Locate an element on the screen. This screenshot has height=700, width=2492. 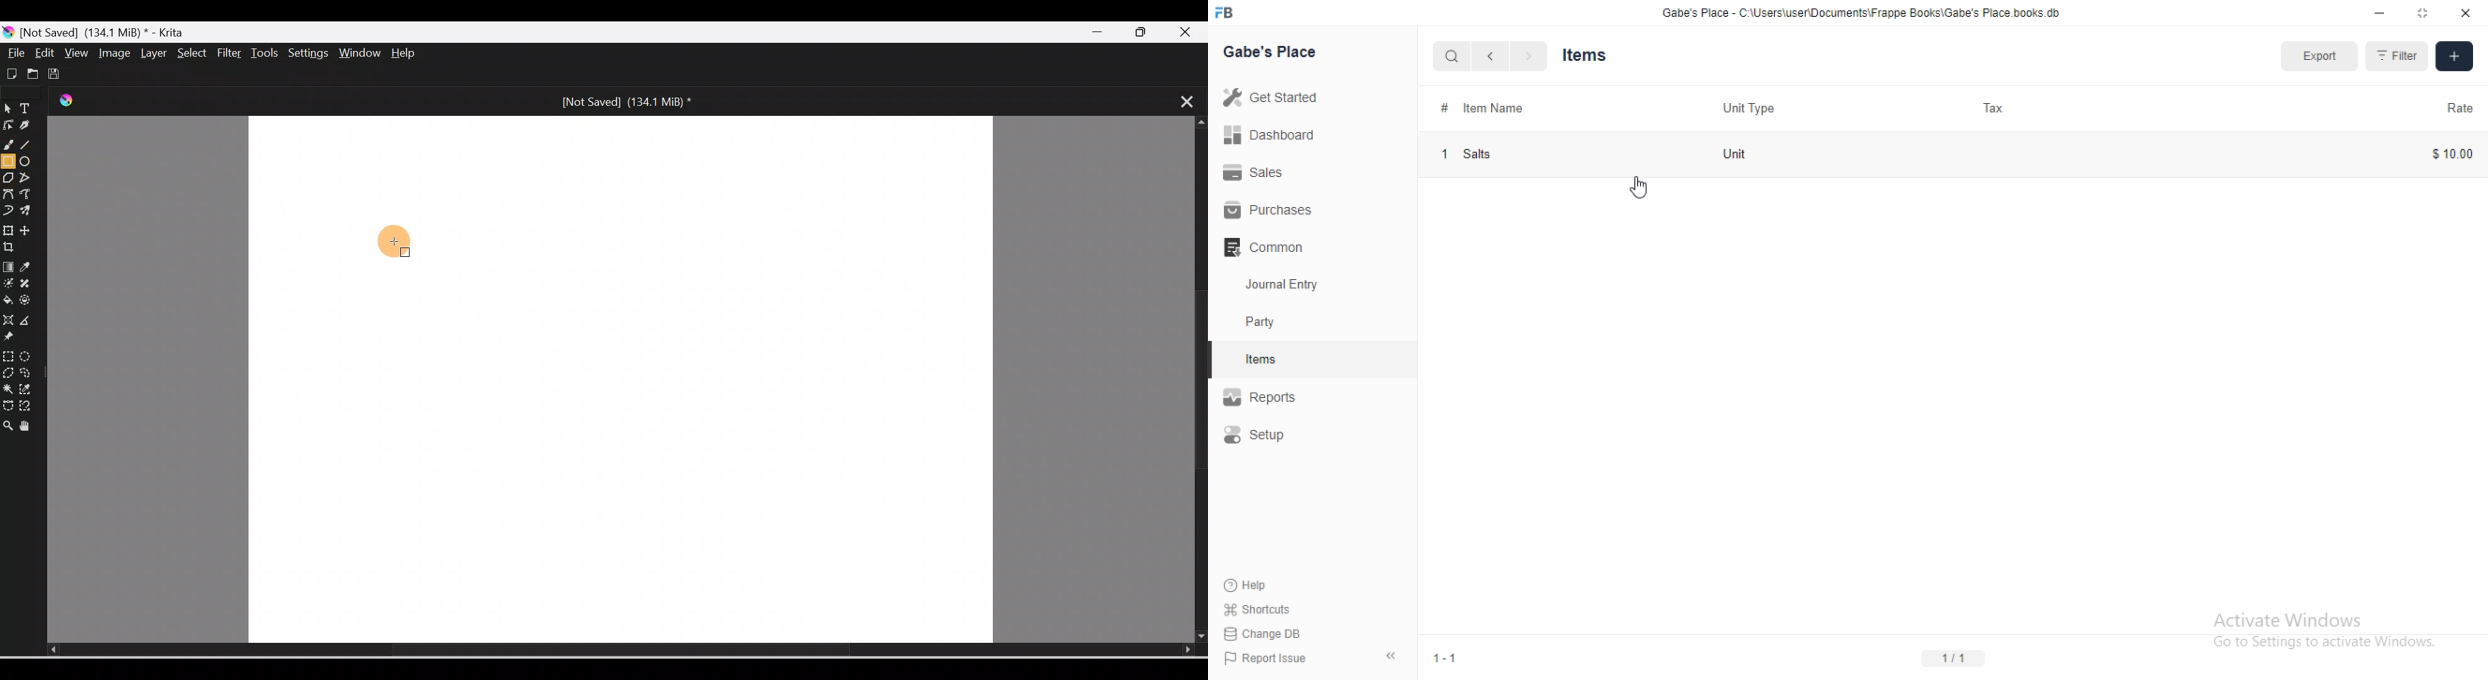
Setup is located at coordinates (1258, 437).